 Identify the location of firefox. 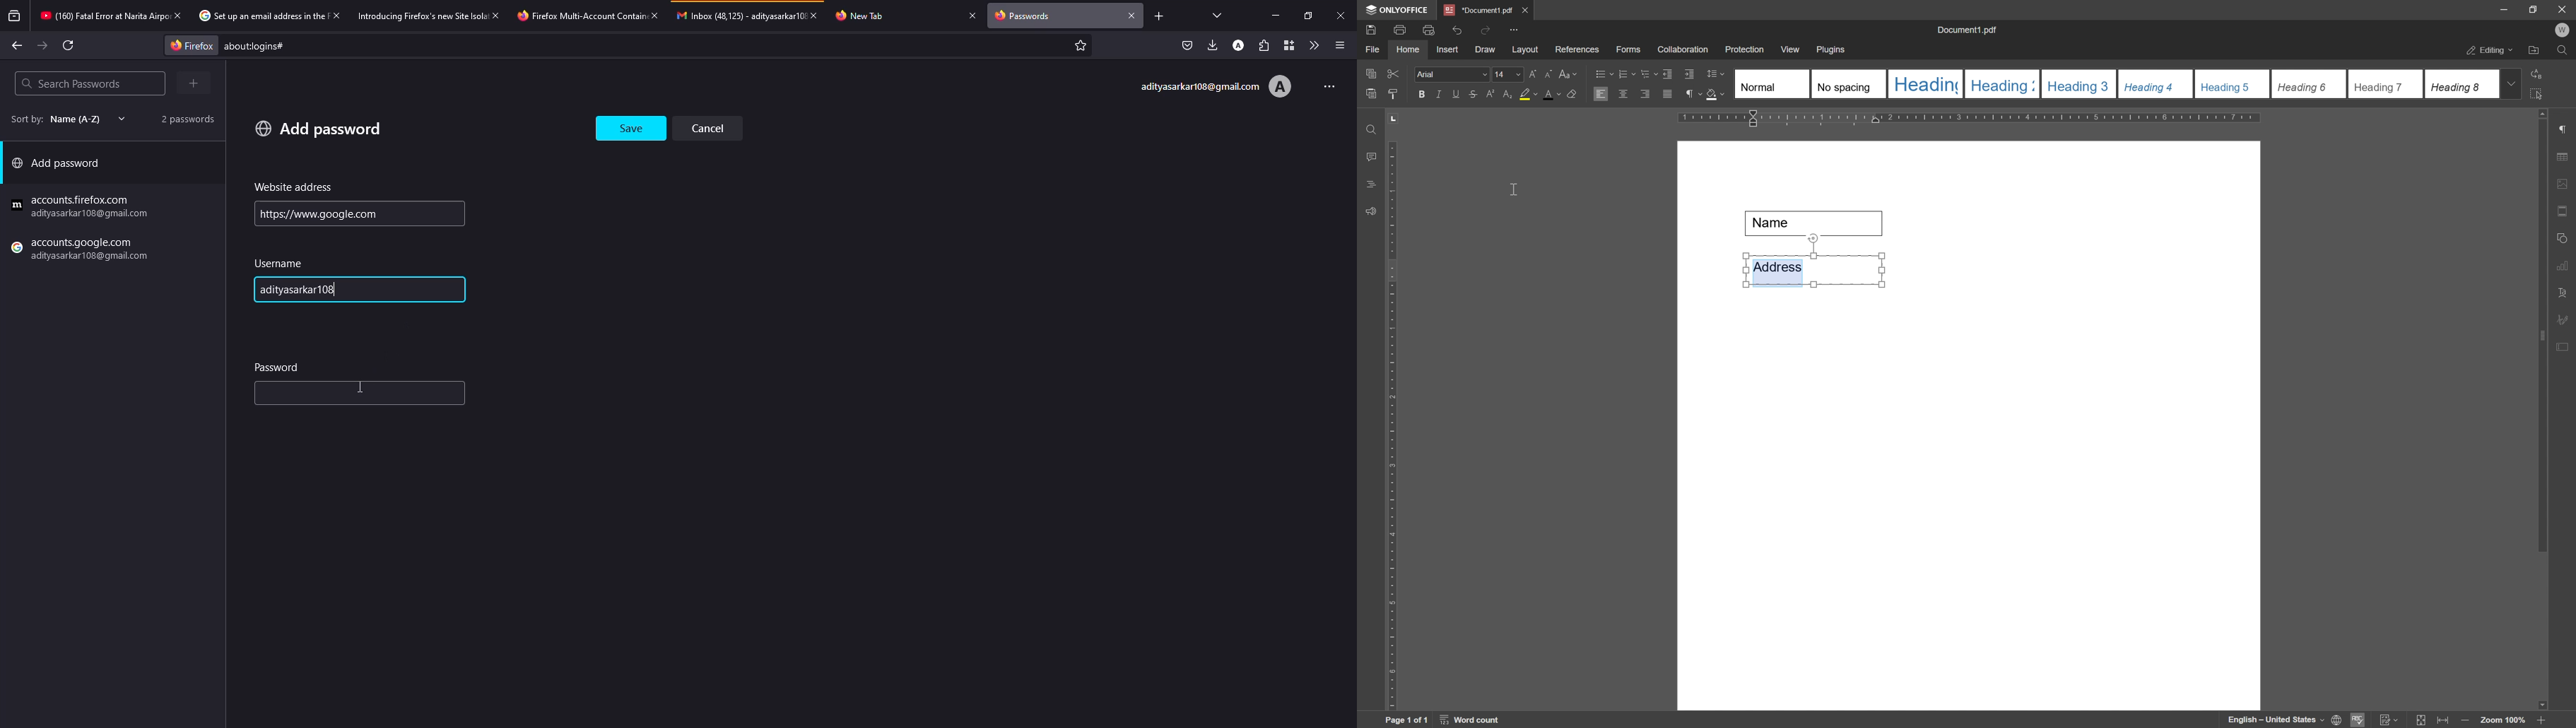
(83, 251).